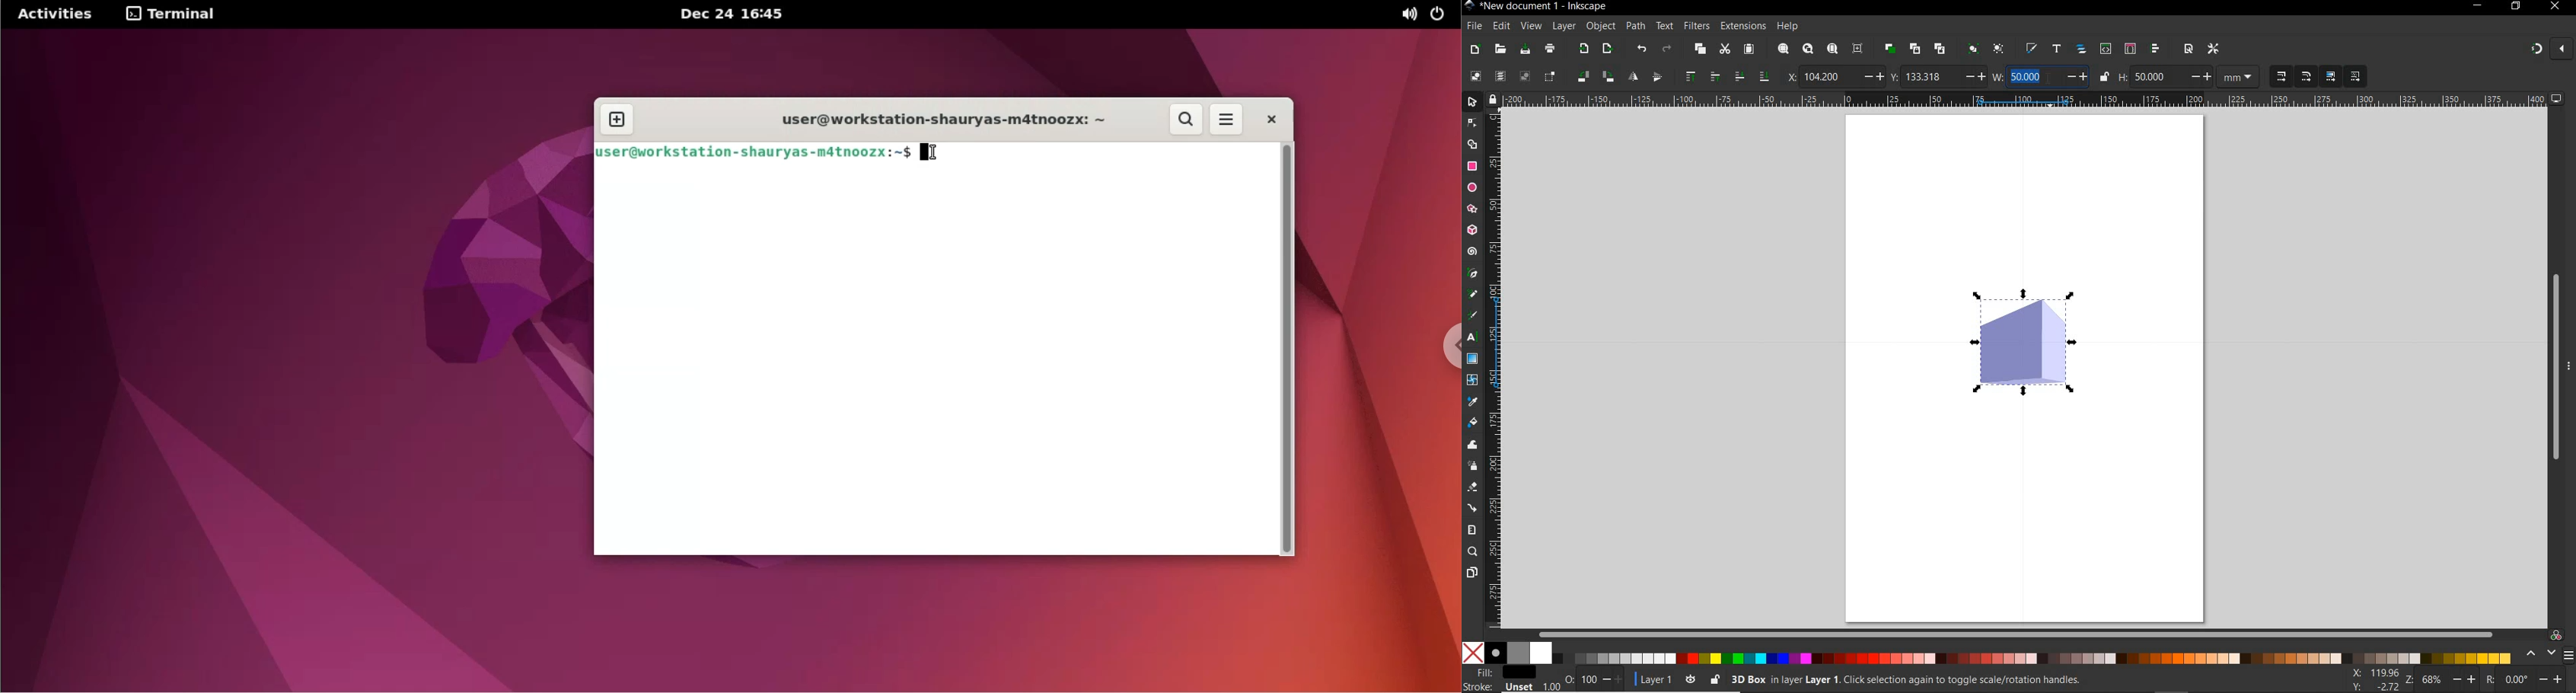  What do you see at coordinates (1690, 78) in the screenshot?
I see `raise selection` at bounding box center [1690, 78].